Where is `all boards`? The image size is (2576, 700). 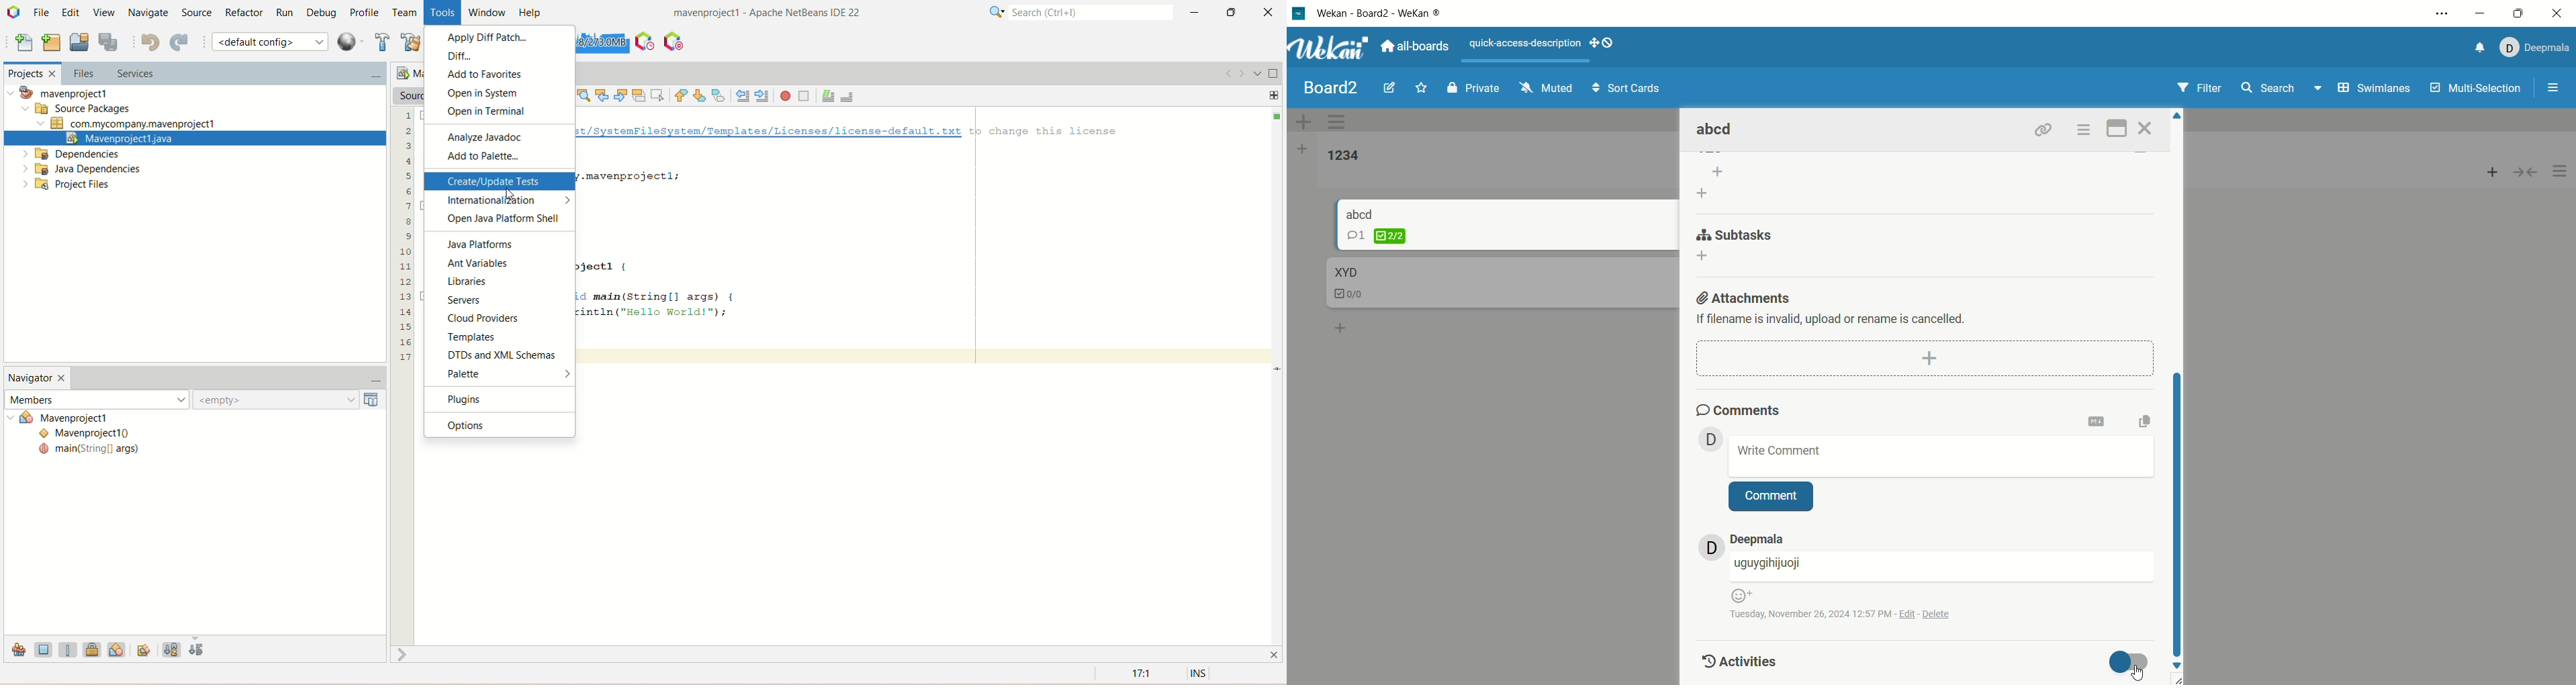
all boards is located at coordinates (1415, 45).